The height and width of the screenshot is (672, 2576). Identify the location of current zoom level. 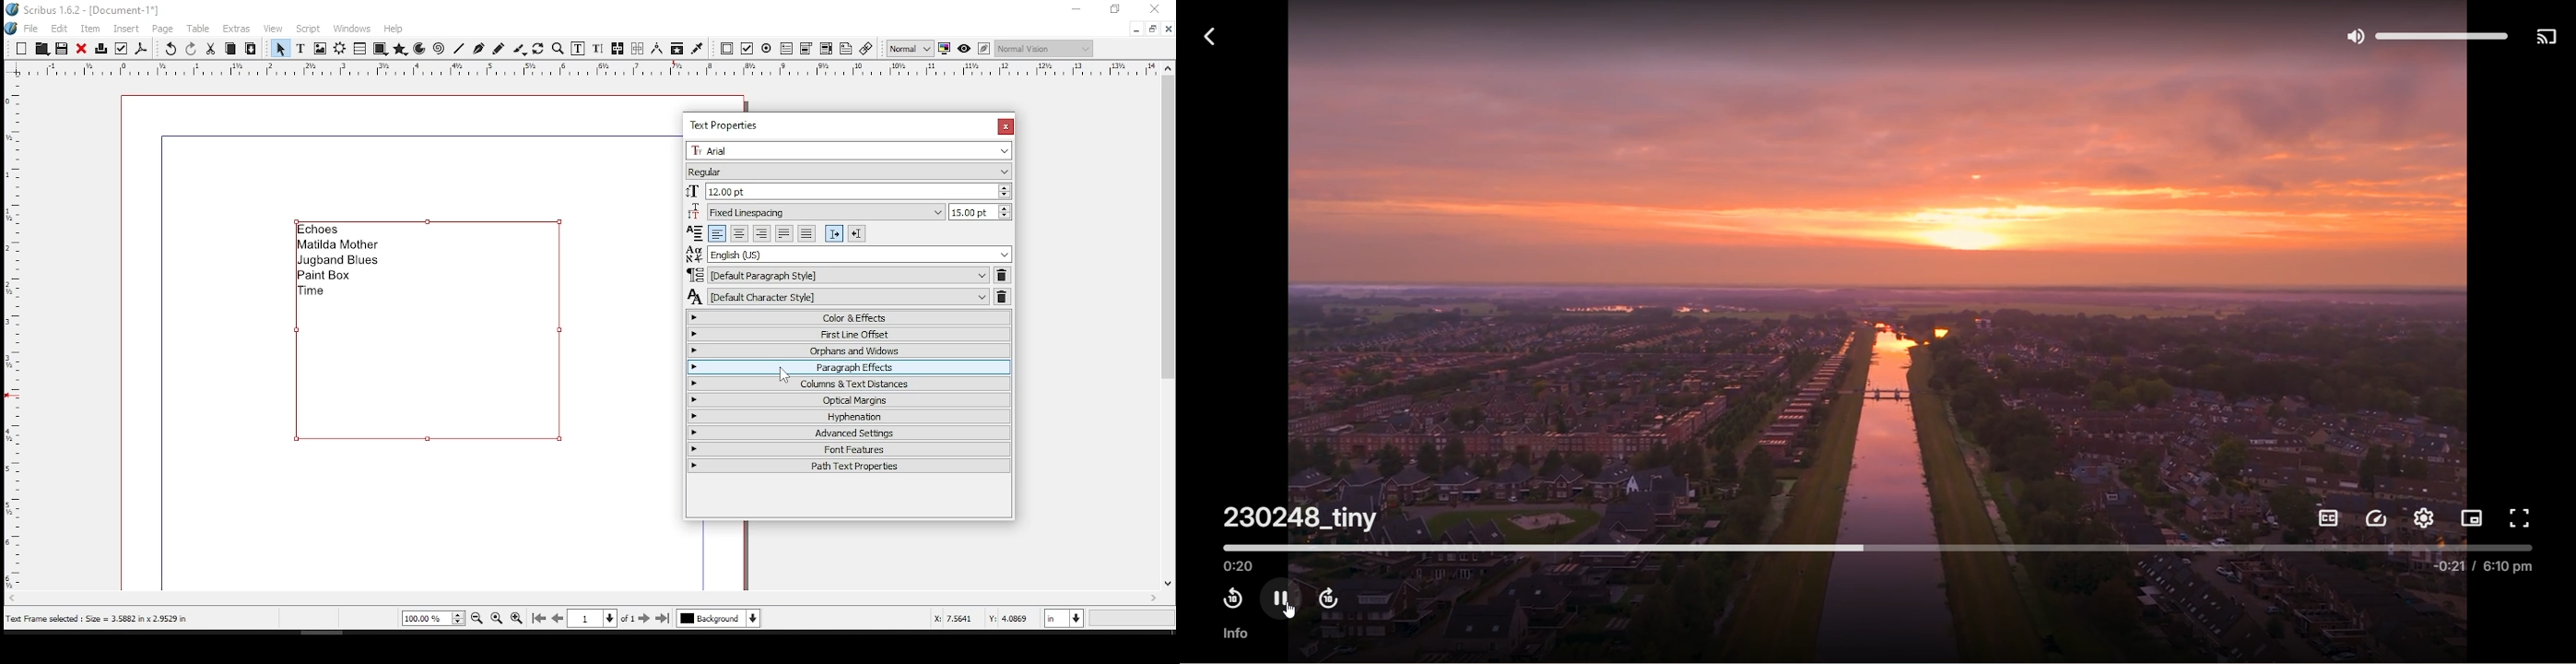
(433, 618).